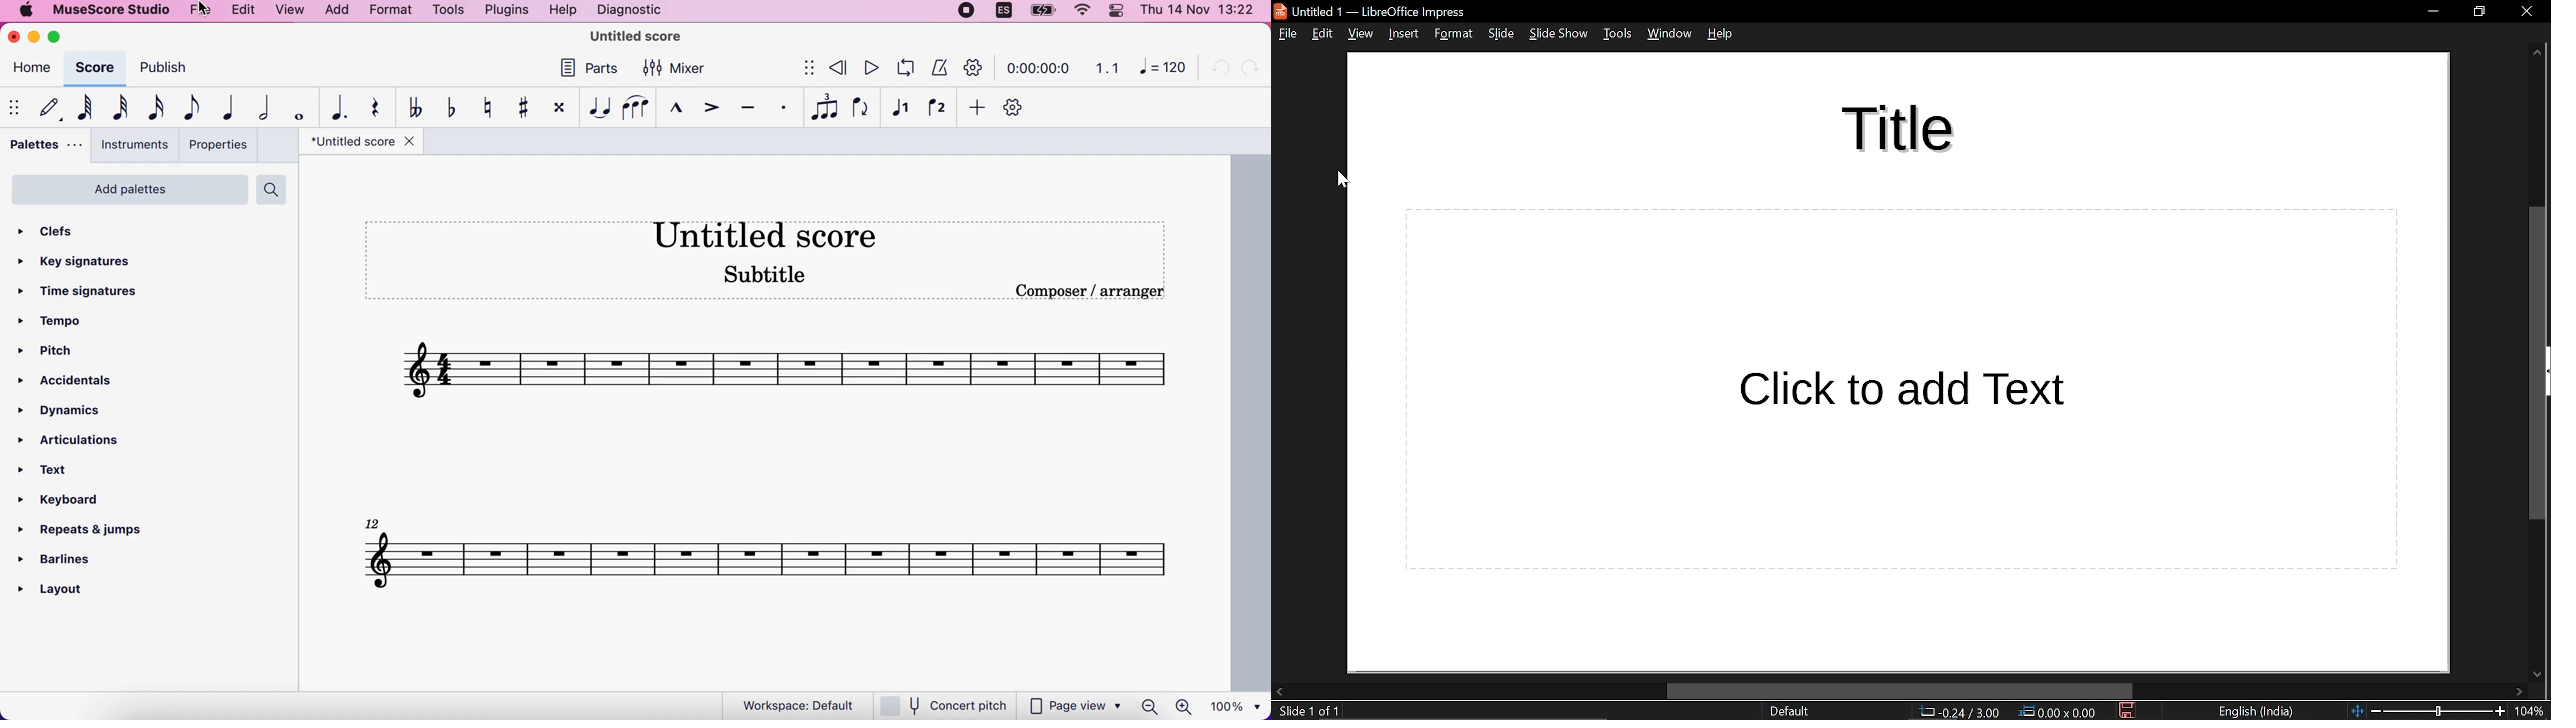 The height and width of the screenshot is (728, 2576). What do you see at coordinates (821, 108) in the screenshot?
I see `tuples` at bounding box center [821, 108].